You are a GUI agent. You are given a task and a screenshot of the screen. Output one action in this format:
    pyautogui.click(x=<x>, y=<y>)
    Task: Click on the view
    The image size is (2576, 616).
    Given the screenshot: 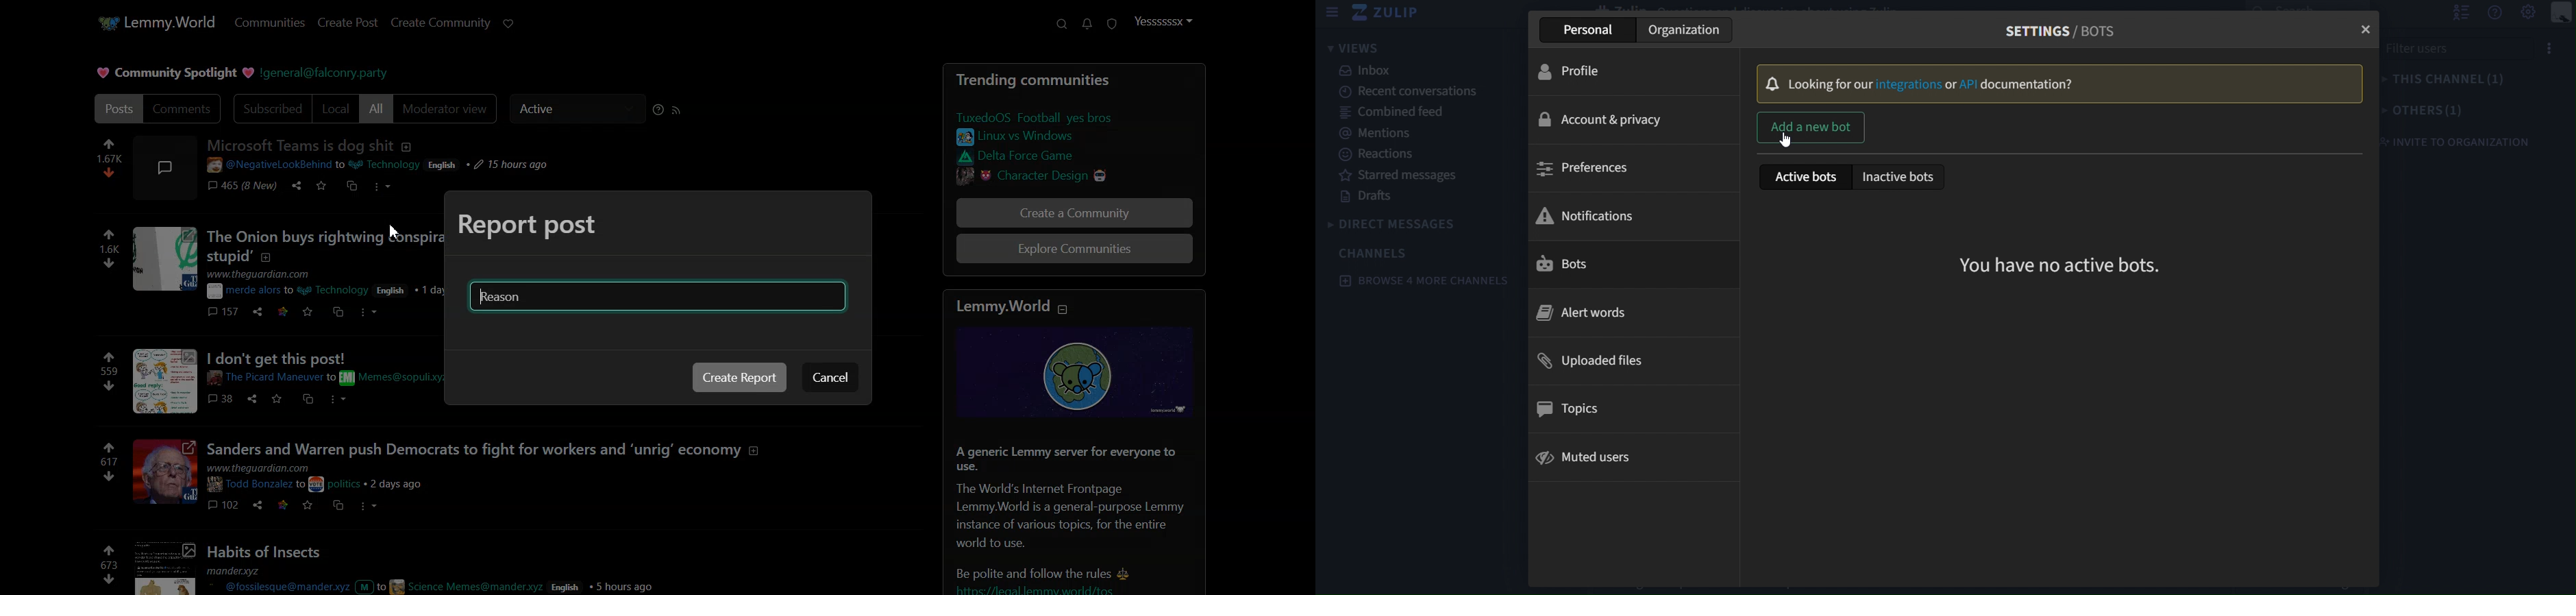 What is the action you would take?
    pyautogui.click(x=1354, y=47)
    